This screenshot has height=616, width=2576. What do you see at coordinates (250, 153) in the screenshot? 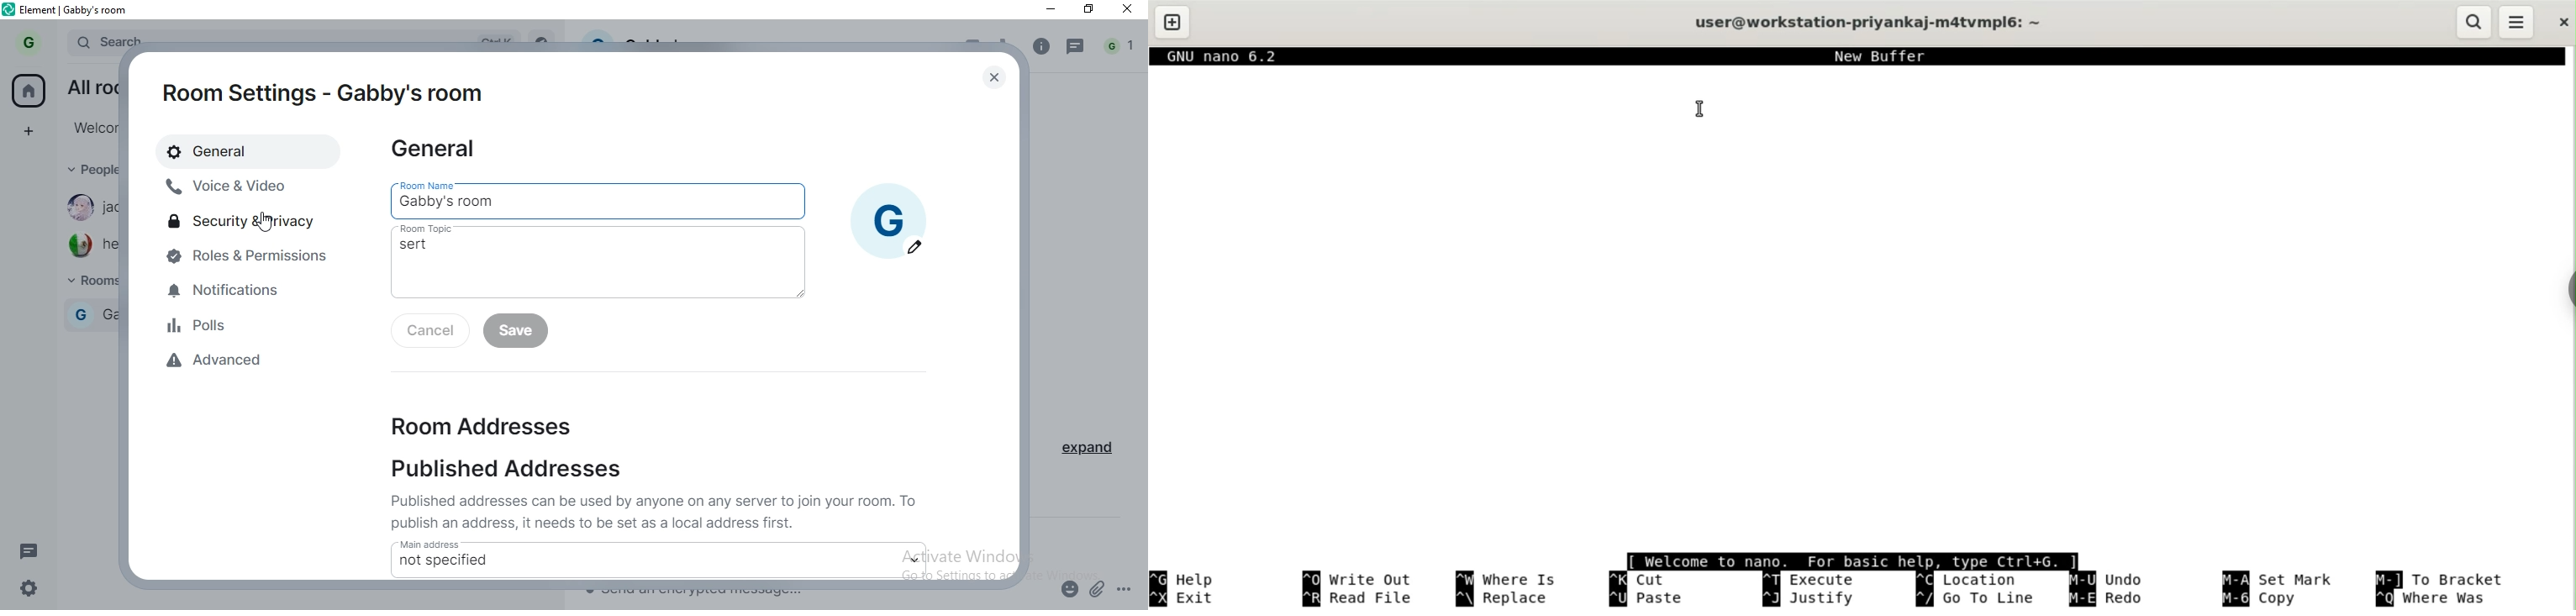
I see `general` at bounding box center [250, 153].